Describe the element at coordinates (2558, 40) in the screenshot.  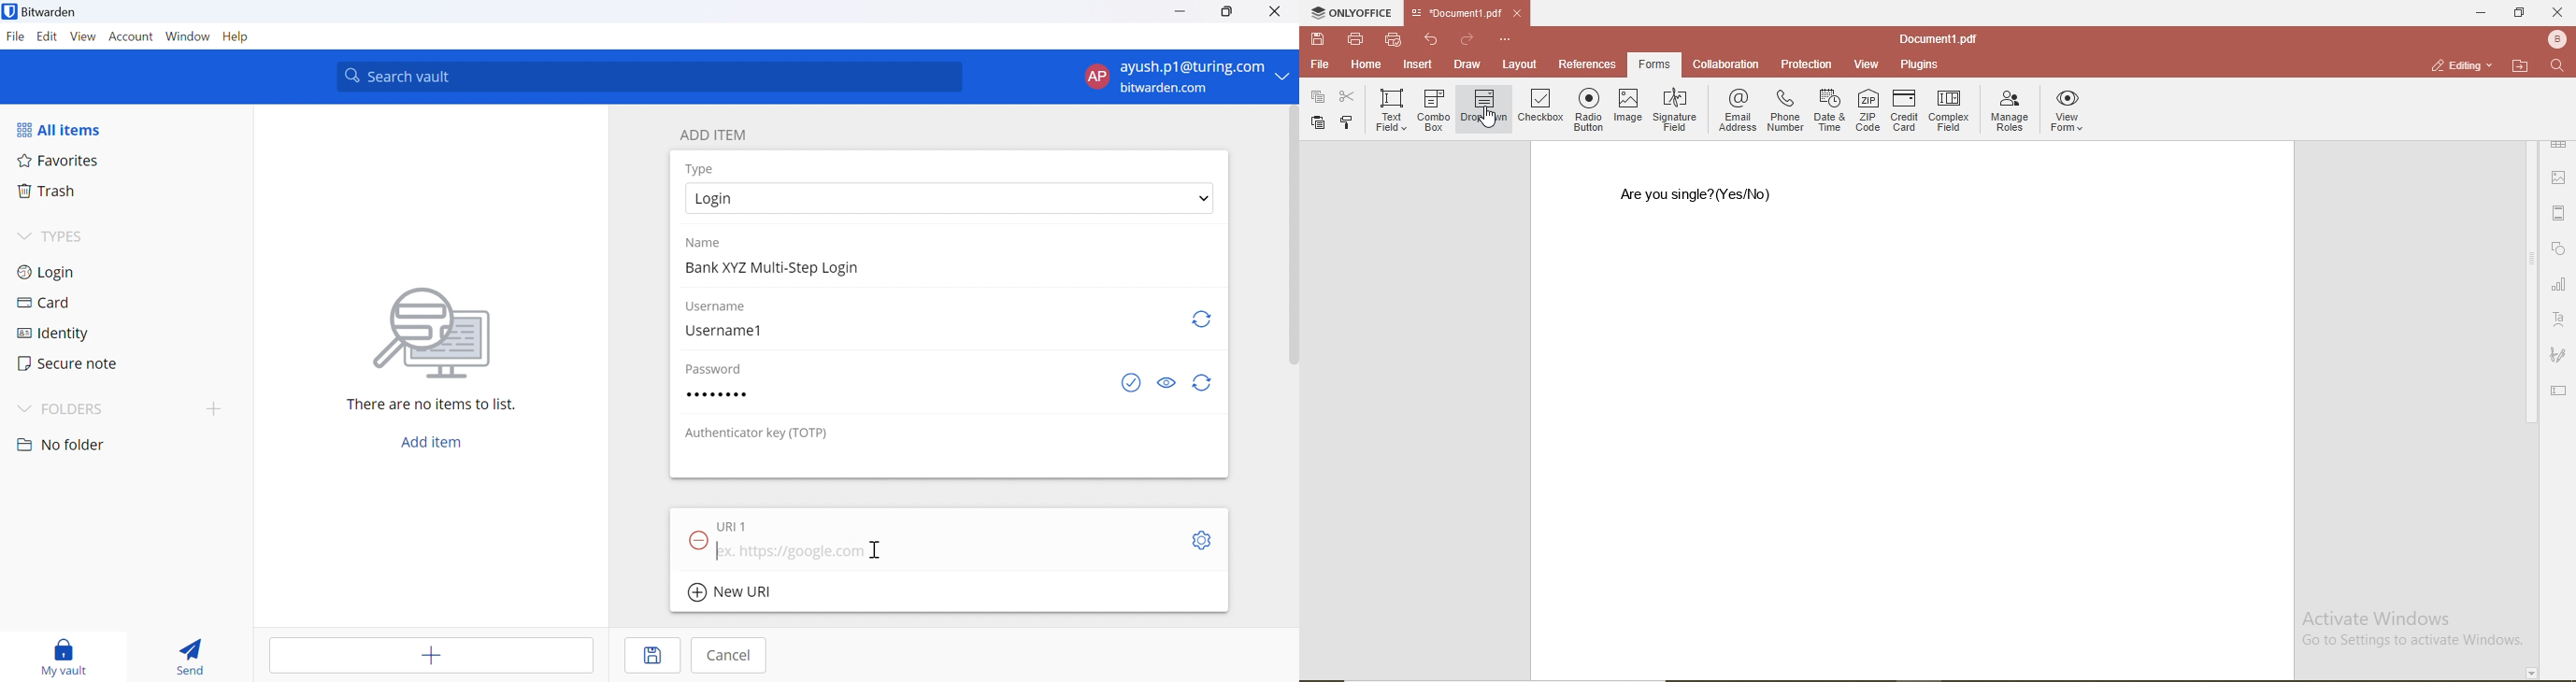
I see `profile` at that location.